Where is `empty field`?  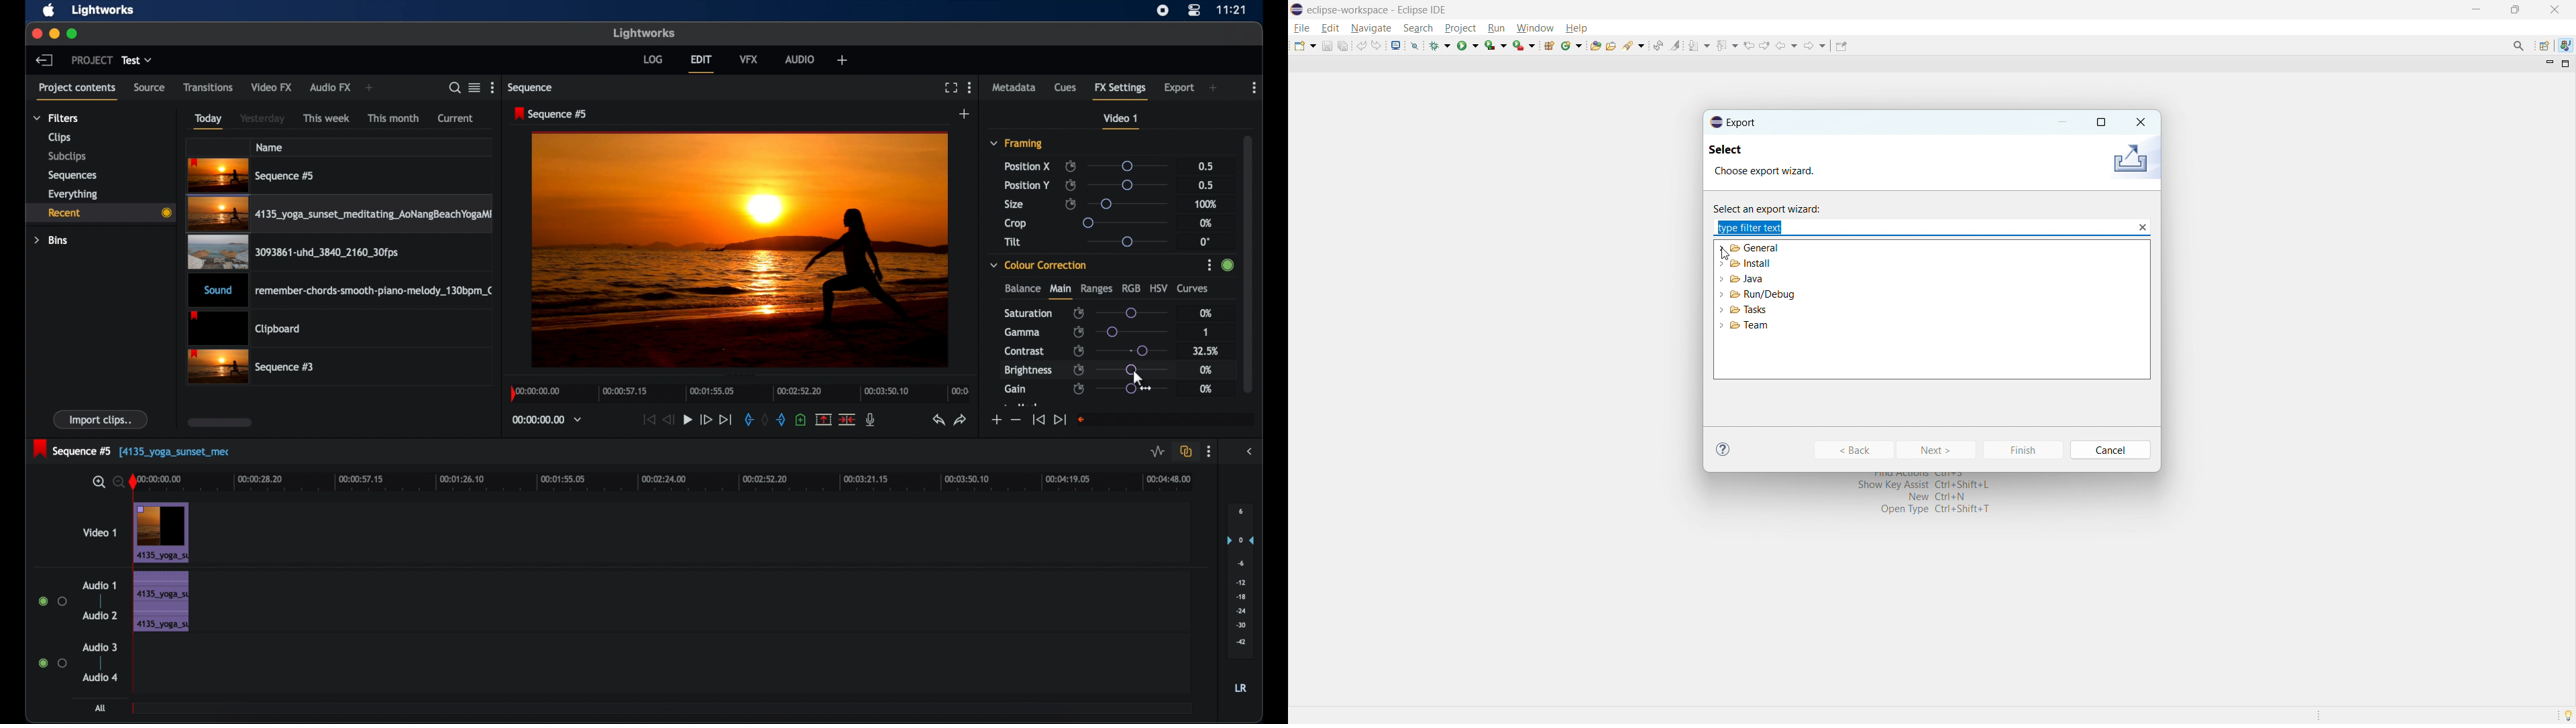
empty field is located at coordinates (1165, 420).